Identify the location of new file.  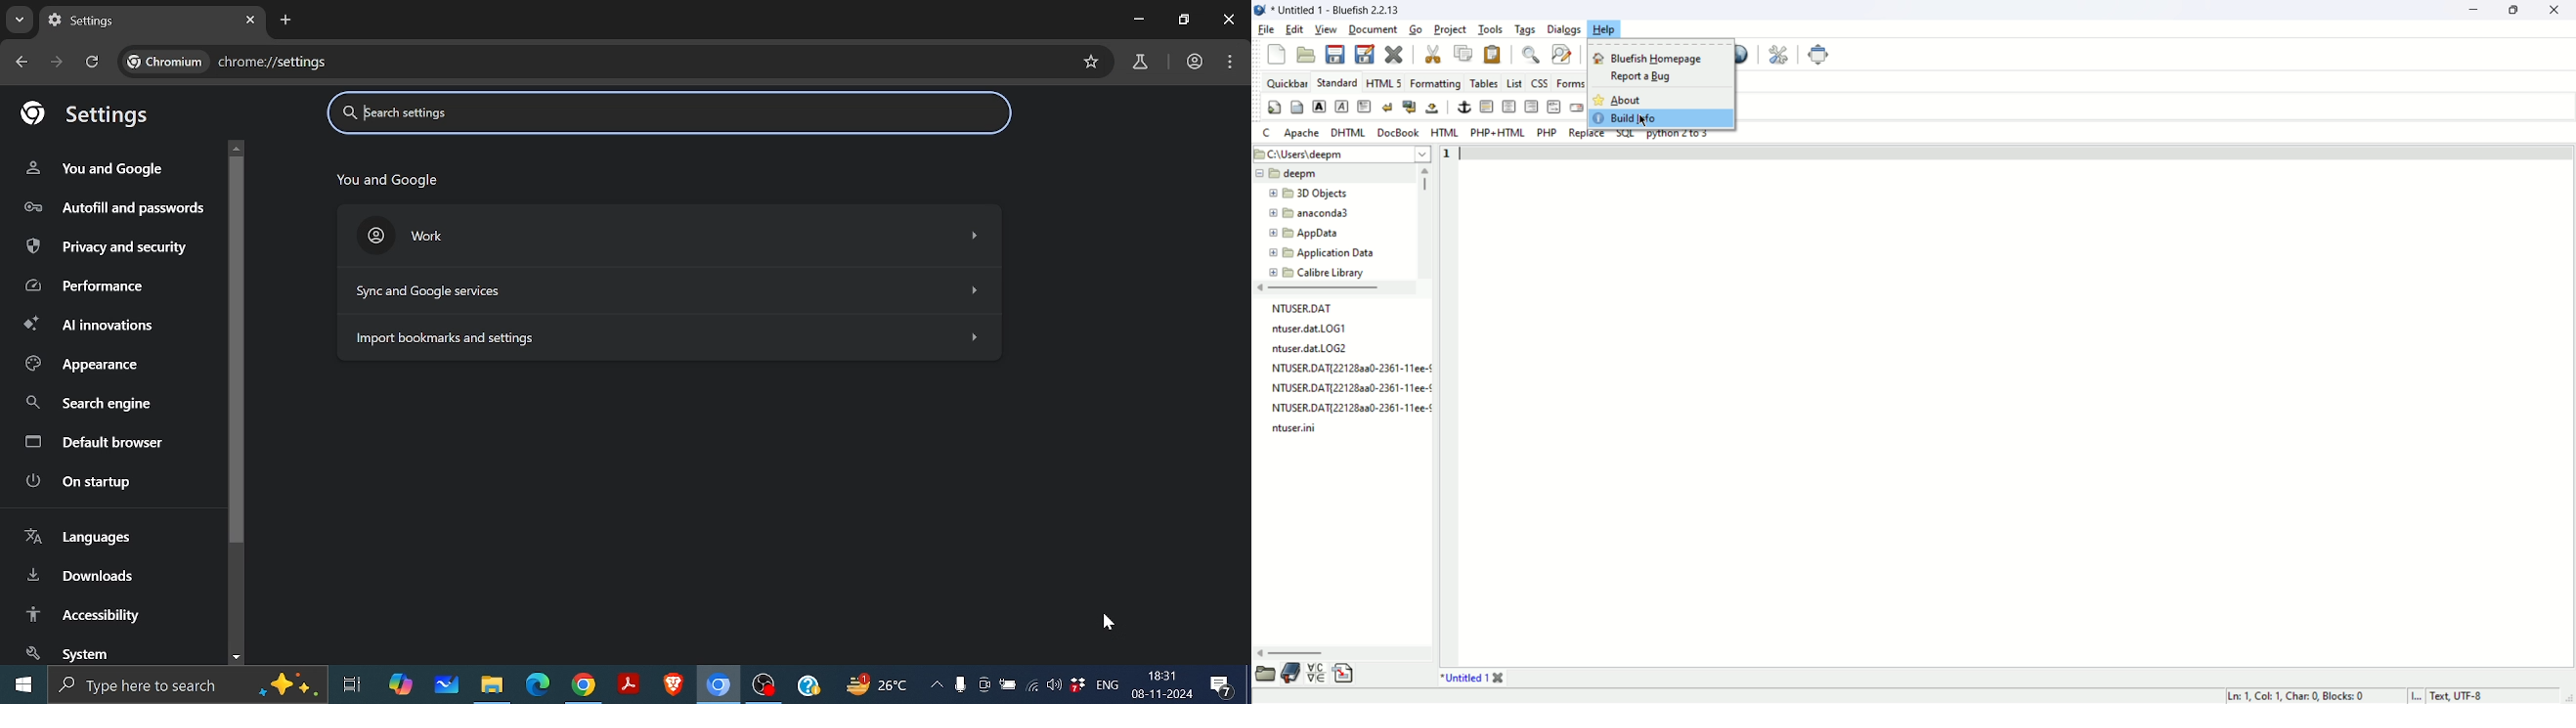
(1277, 54).